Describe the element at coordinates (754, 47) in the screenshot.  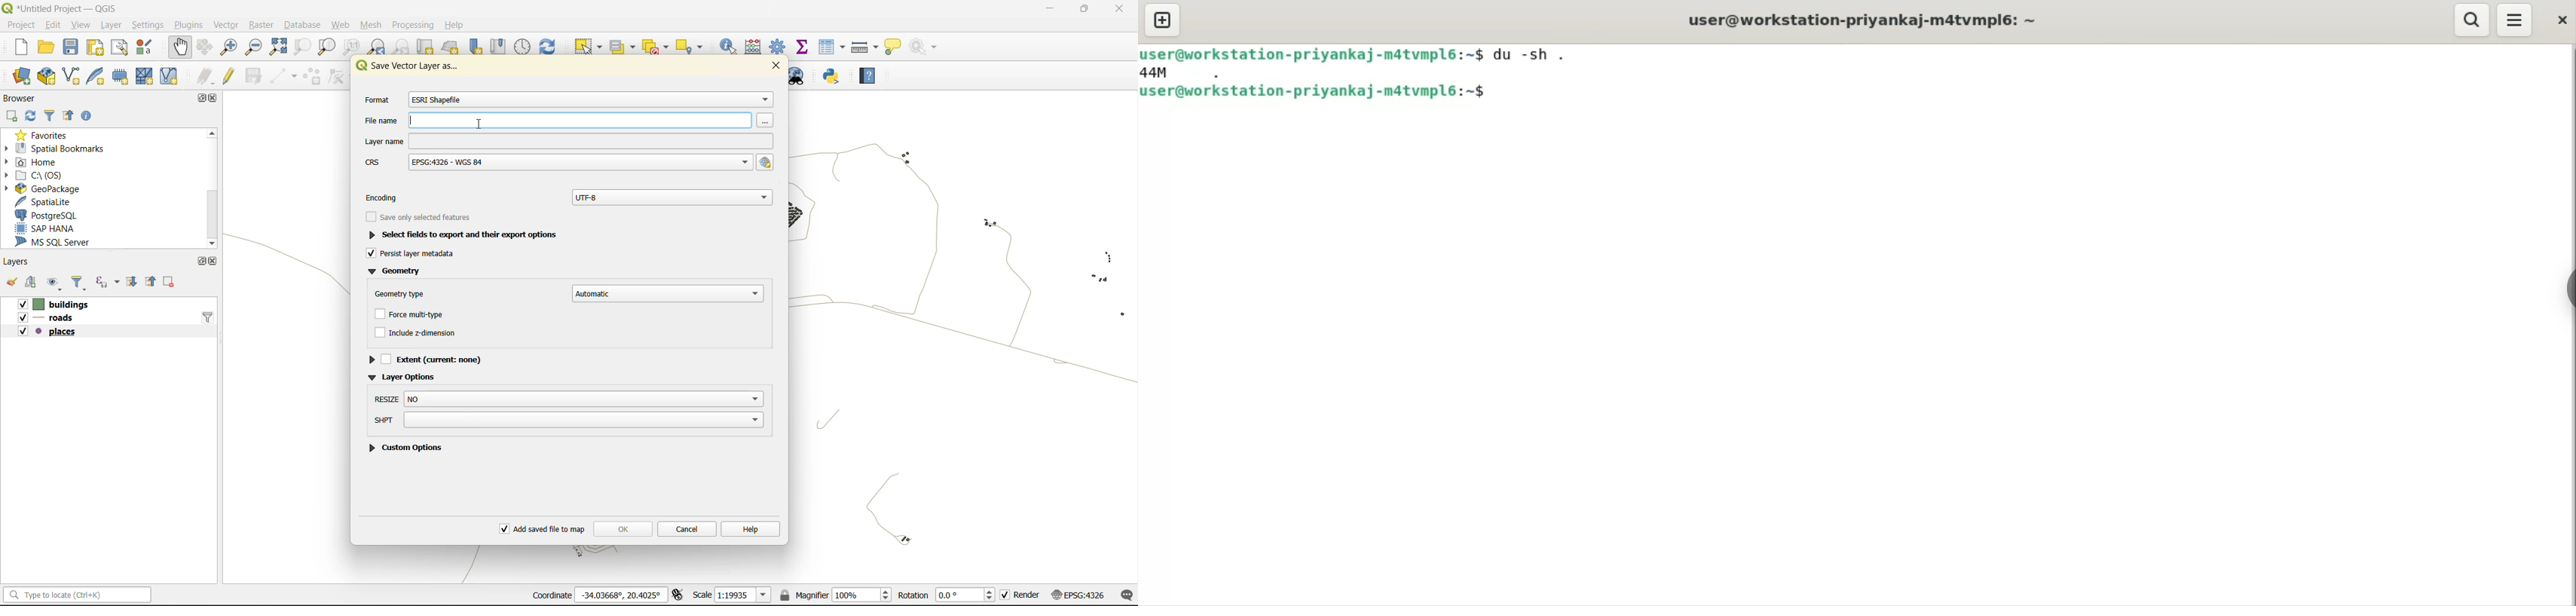
I see `calculator` at that location.